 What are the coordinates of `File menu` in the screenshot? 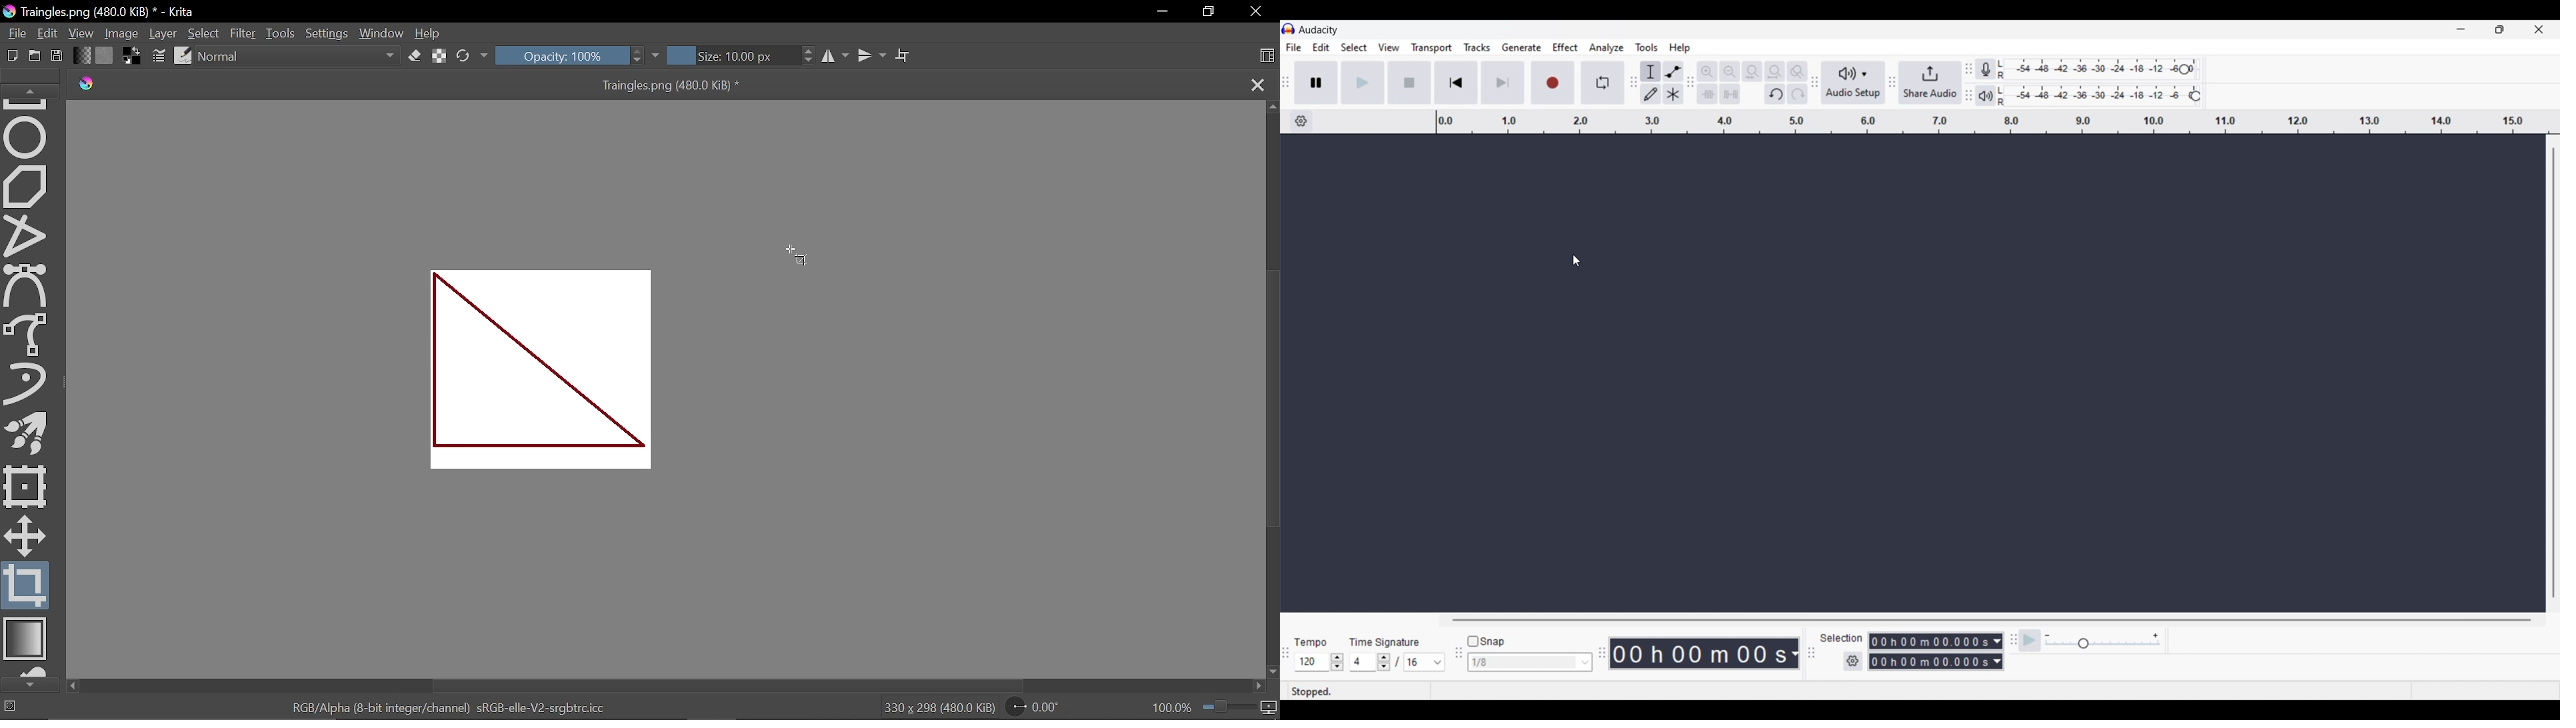 It's located at (1293, 47).